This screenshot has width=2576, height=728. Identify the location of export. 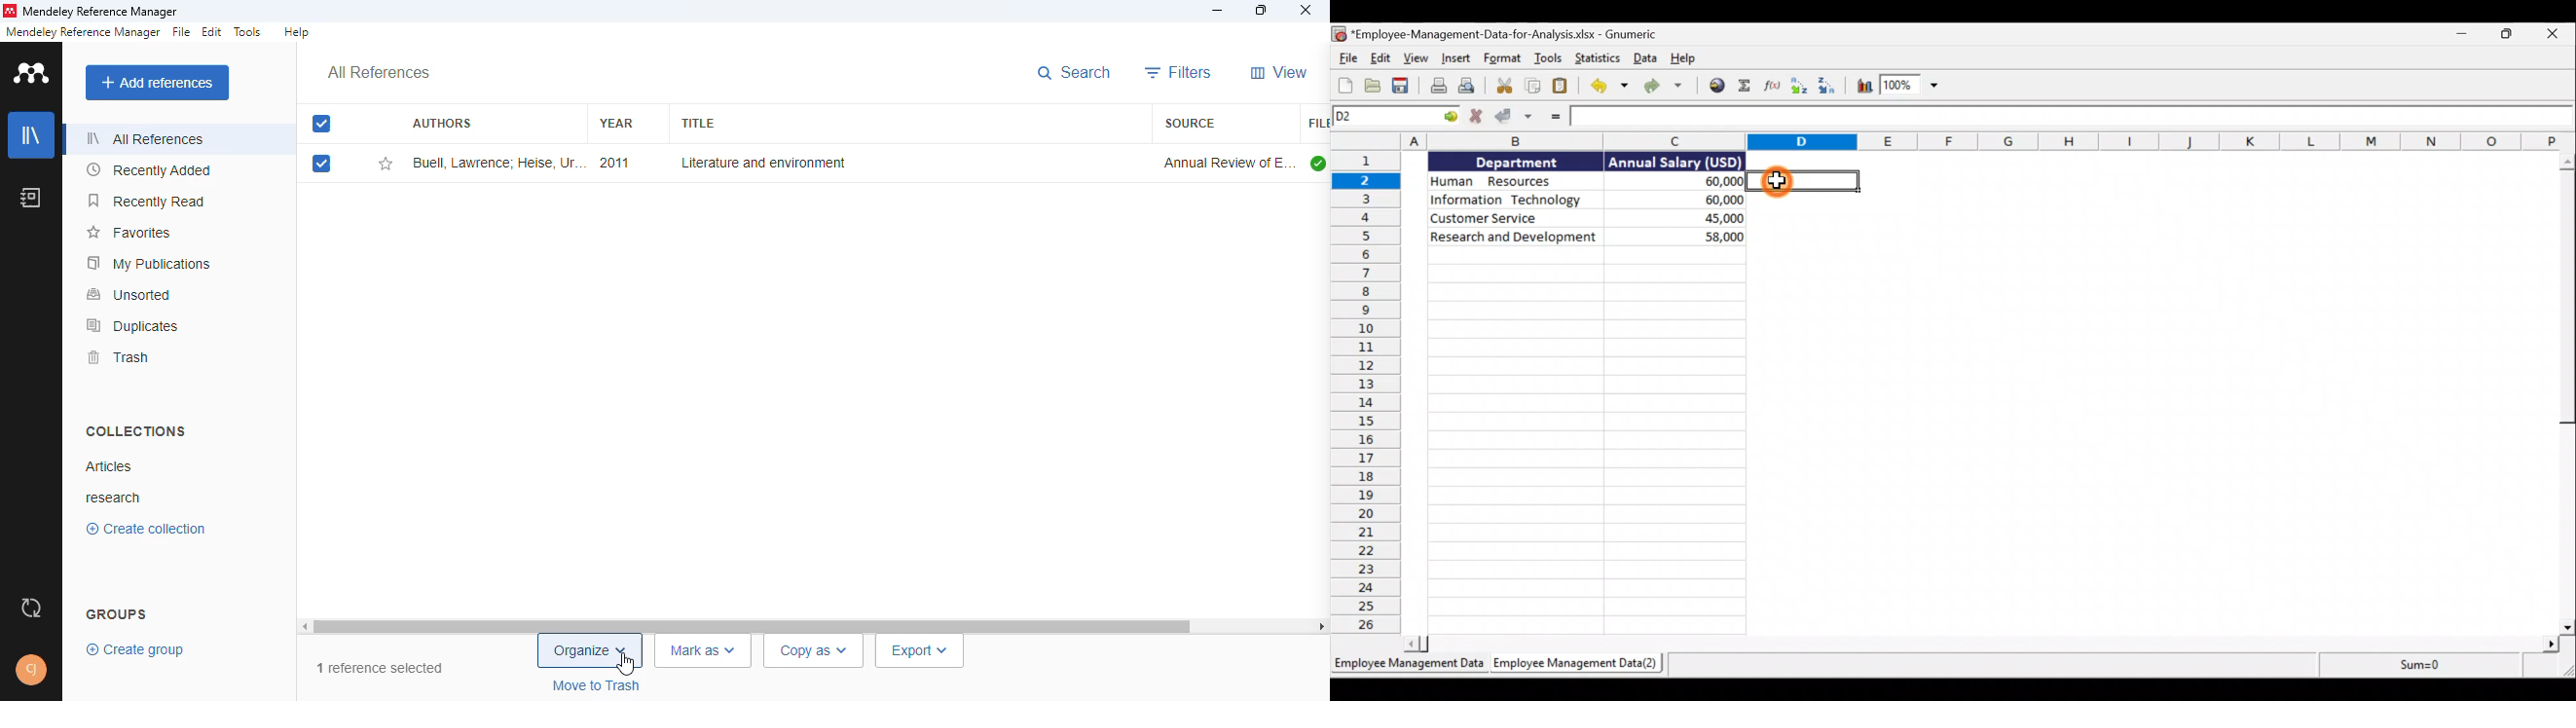
(920, 651).